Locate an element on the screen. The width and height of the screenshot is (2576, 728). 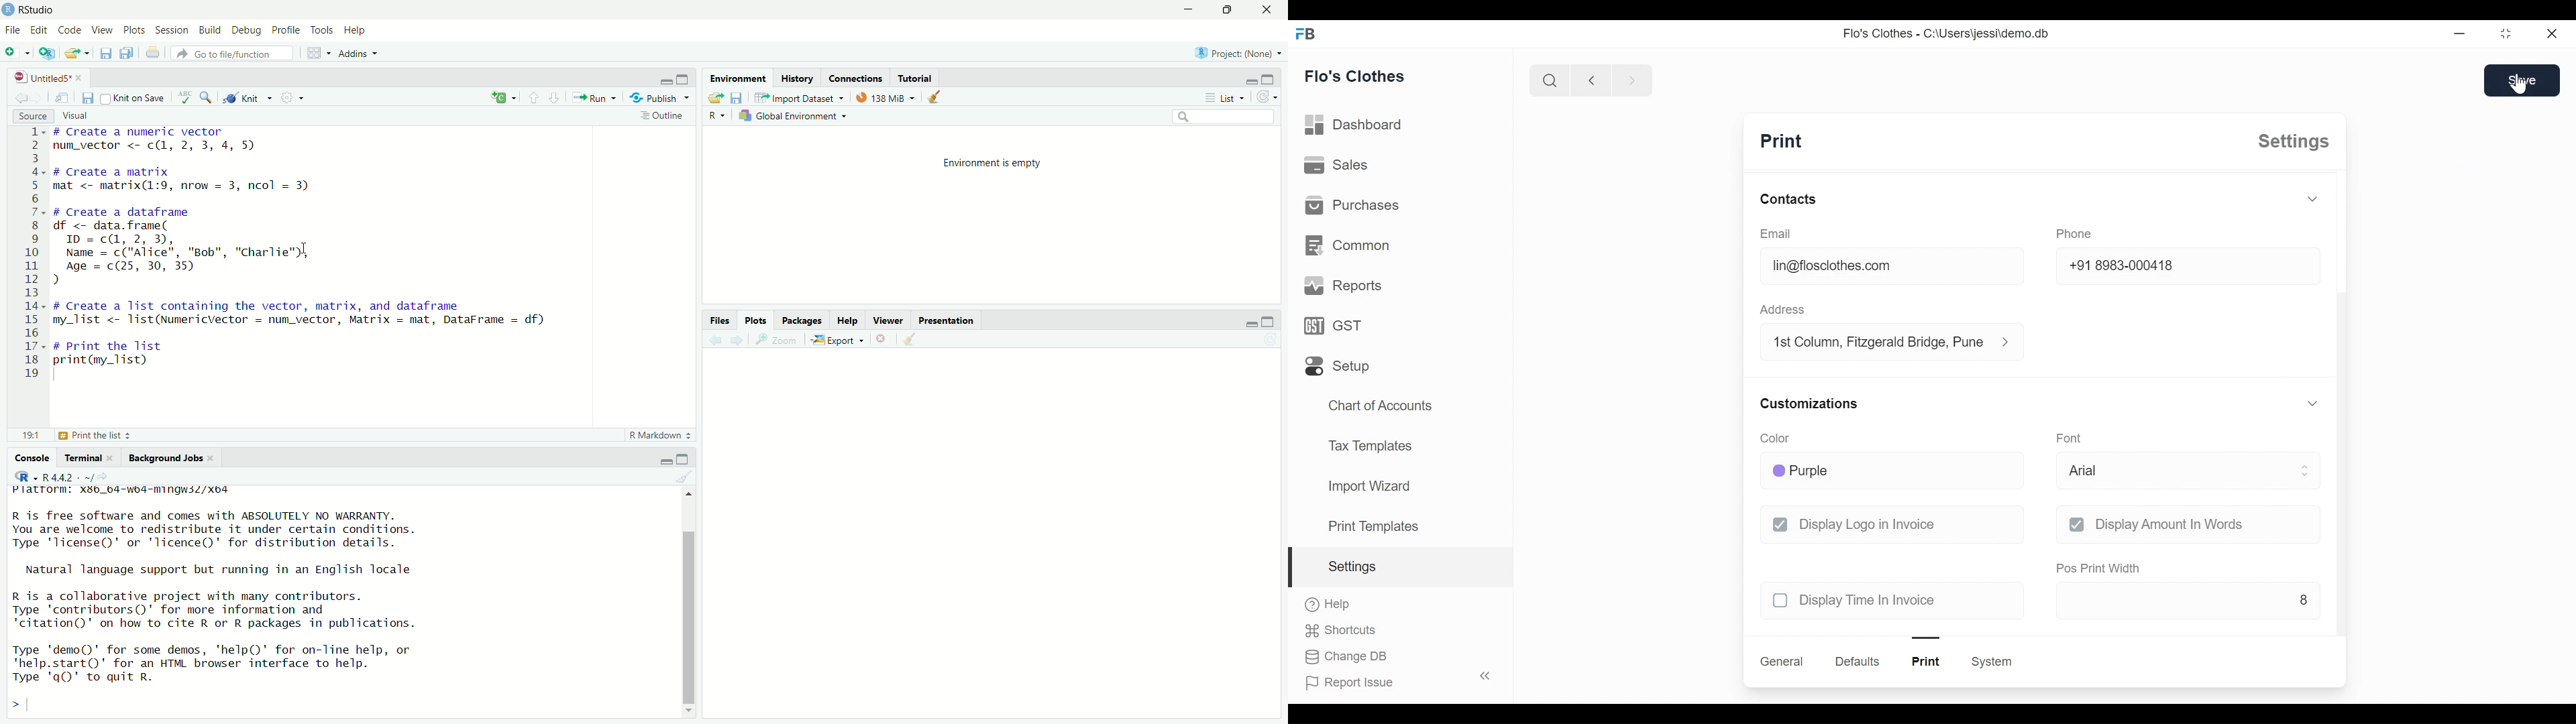
Code is located at coordinates (71, 31).